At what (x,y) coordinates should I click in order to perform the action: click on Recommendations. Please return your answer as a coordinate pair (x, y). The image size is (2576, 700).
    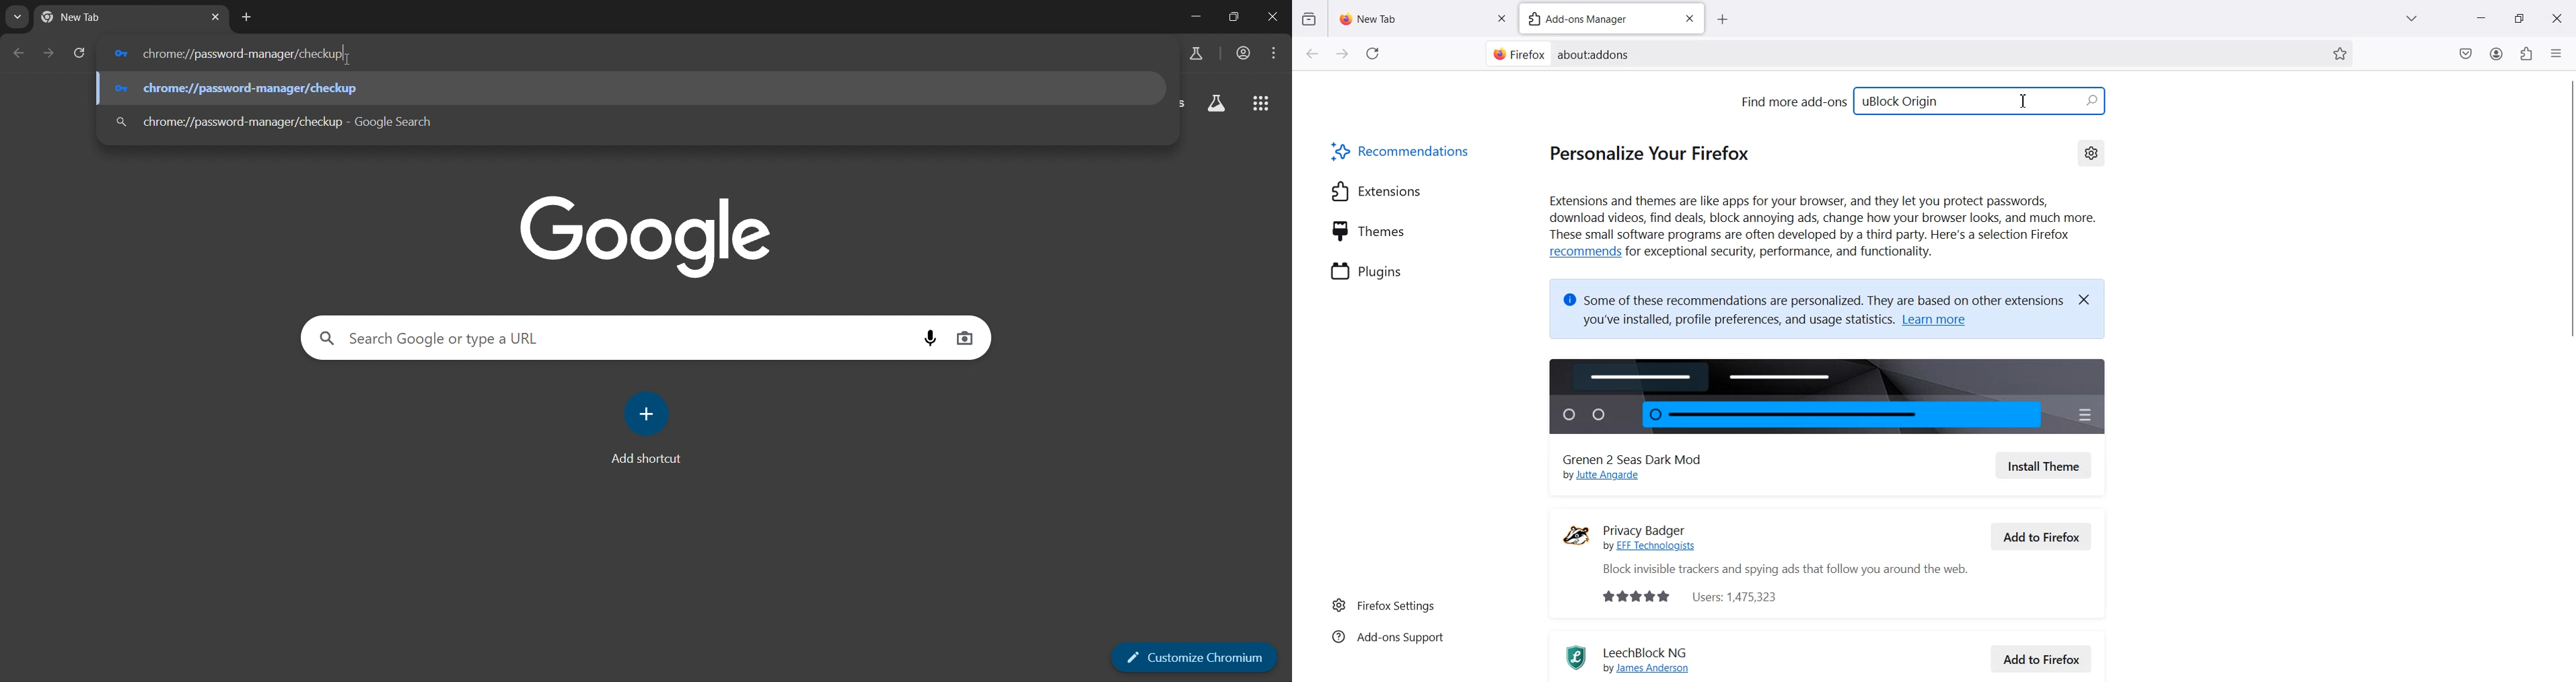
    Looking at the image, I should click on (1402, 150).